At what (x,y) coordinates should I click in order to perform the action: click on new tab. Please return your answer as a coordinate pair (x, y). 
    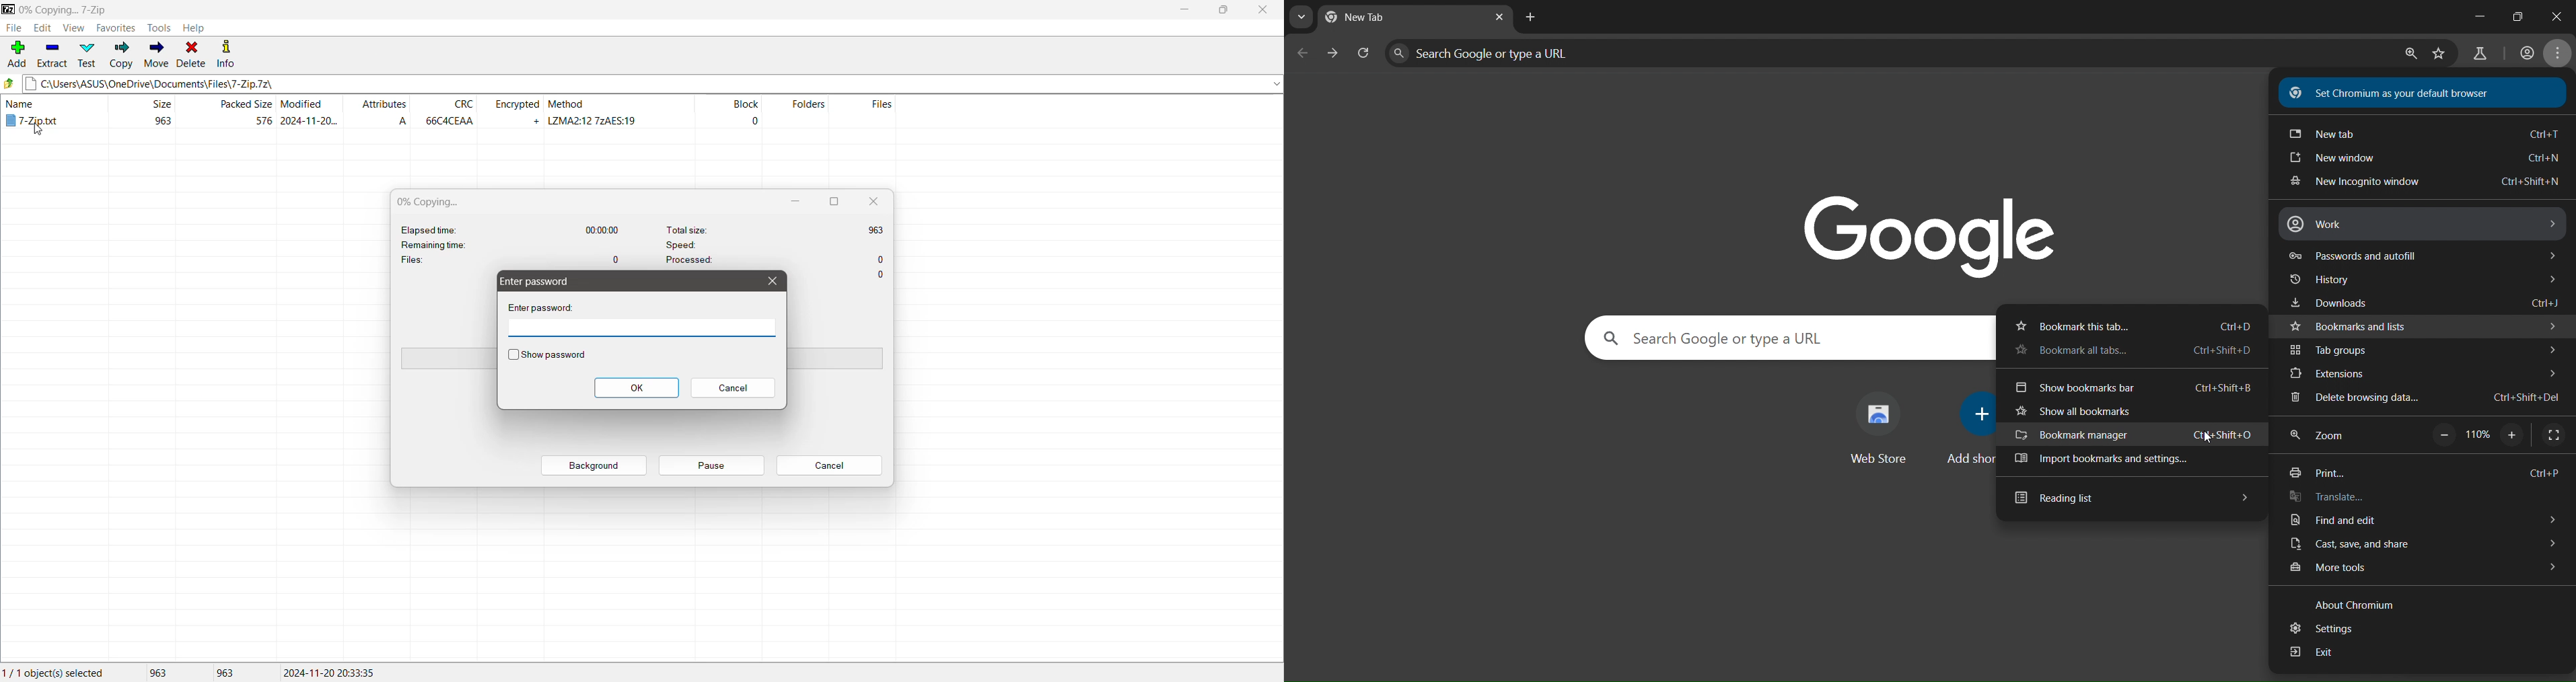
    Looking at the image, I should click on (2422, 135).